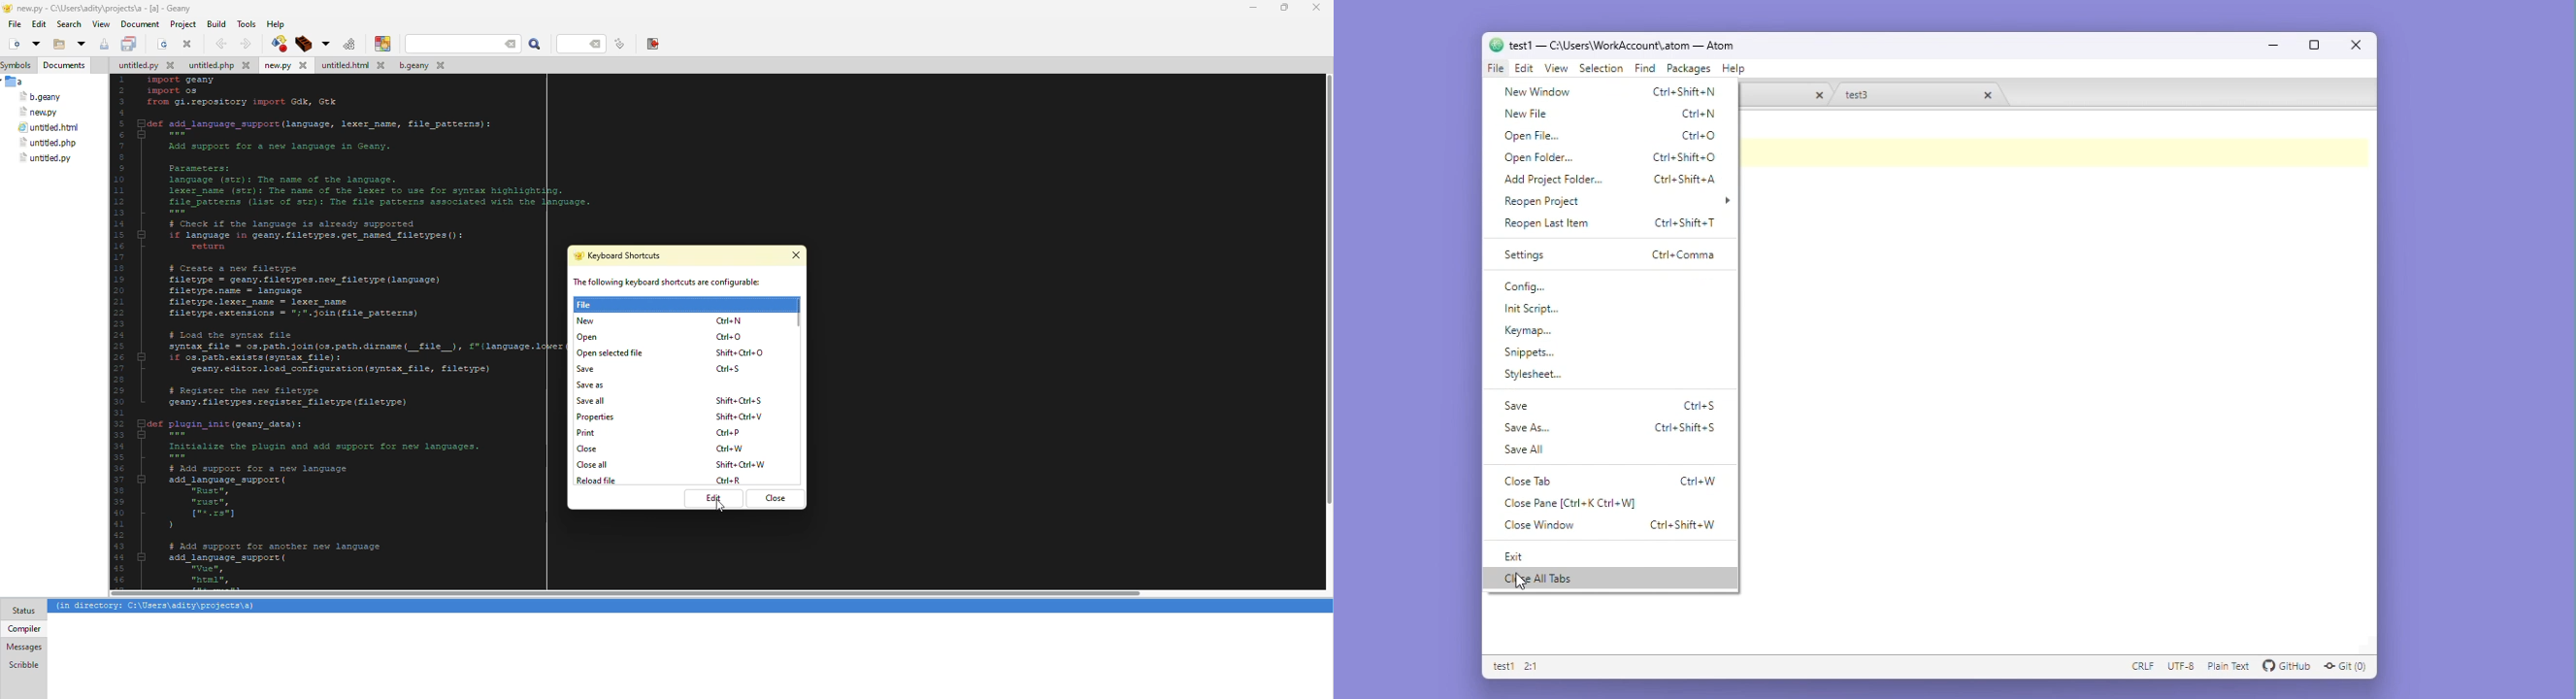 Image resolution: width=2576 pixels, height=700 pixels. I want to click on View, so click(1559, 70).